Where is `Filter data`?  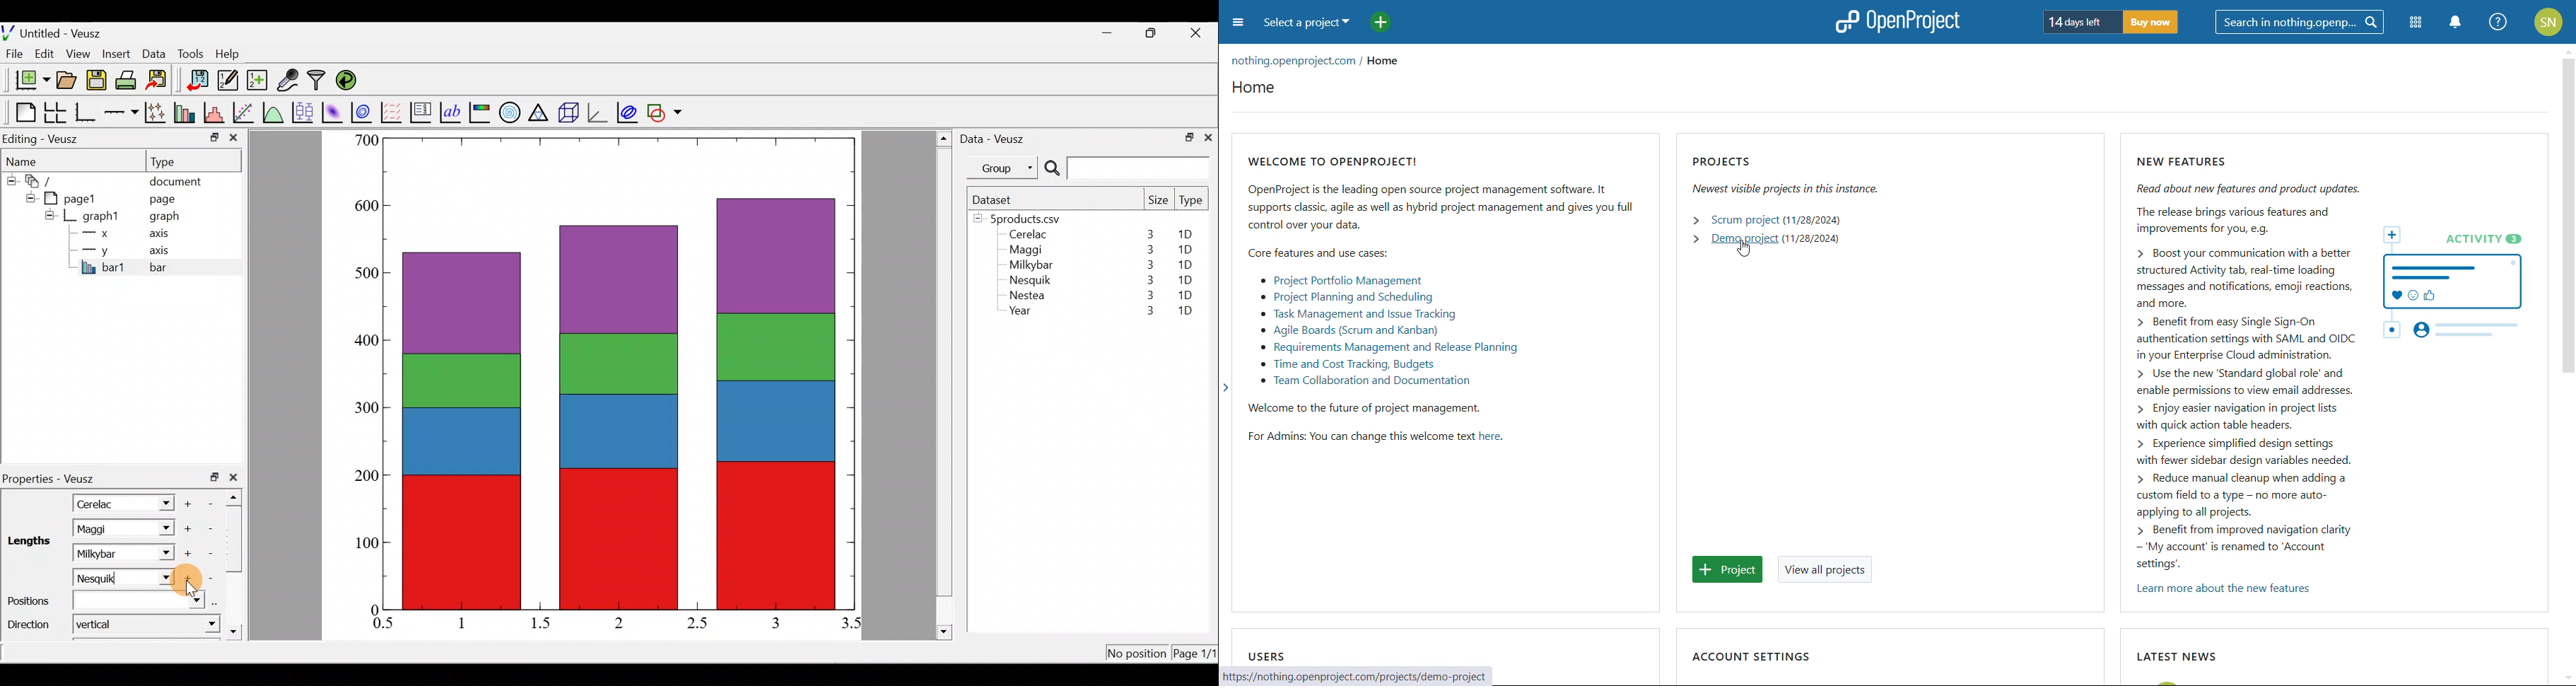
Filter data is located at coordinates (319, 81).